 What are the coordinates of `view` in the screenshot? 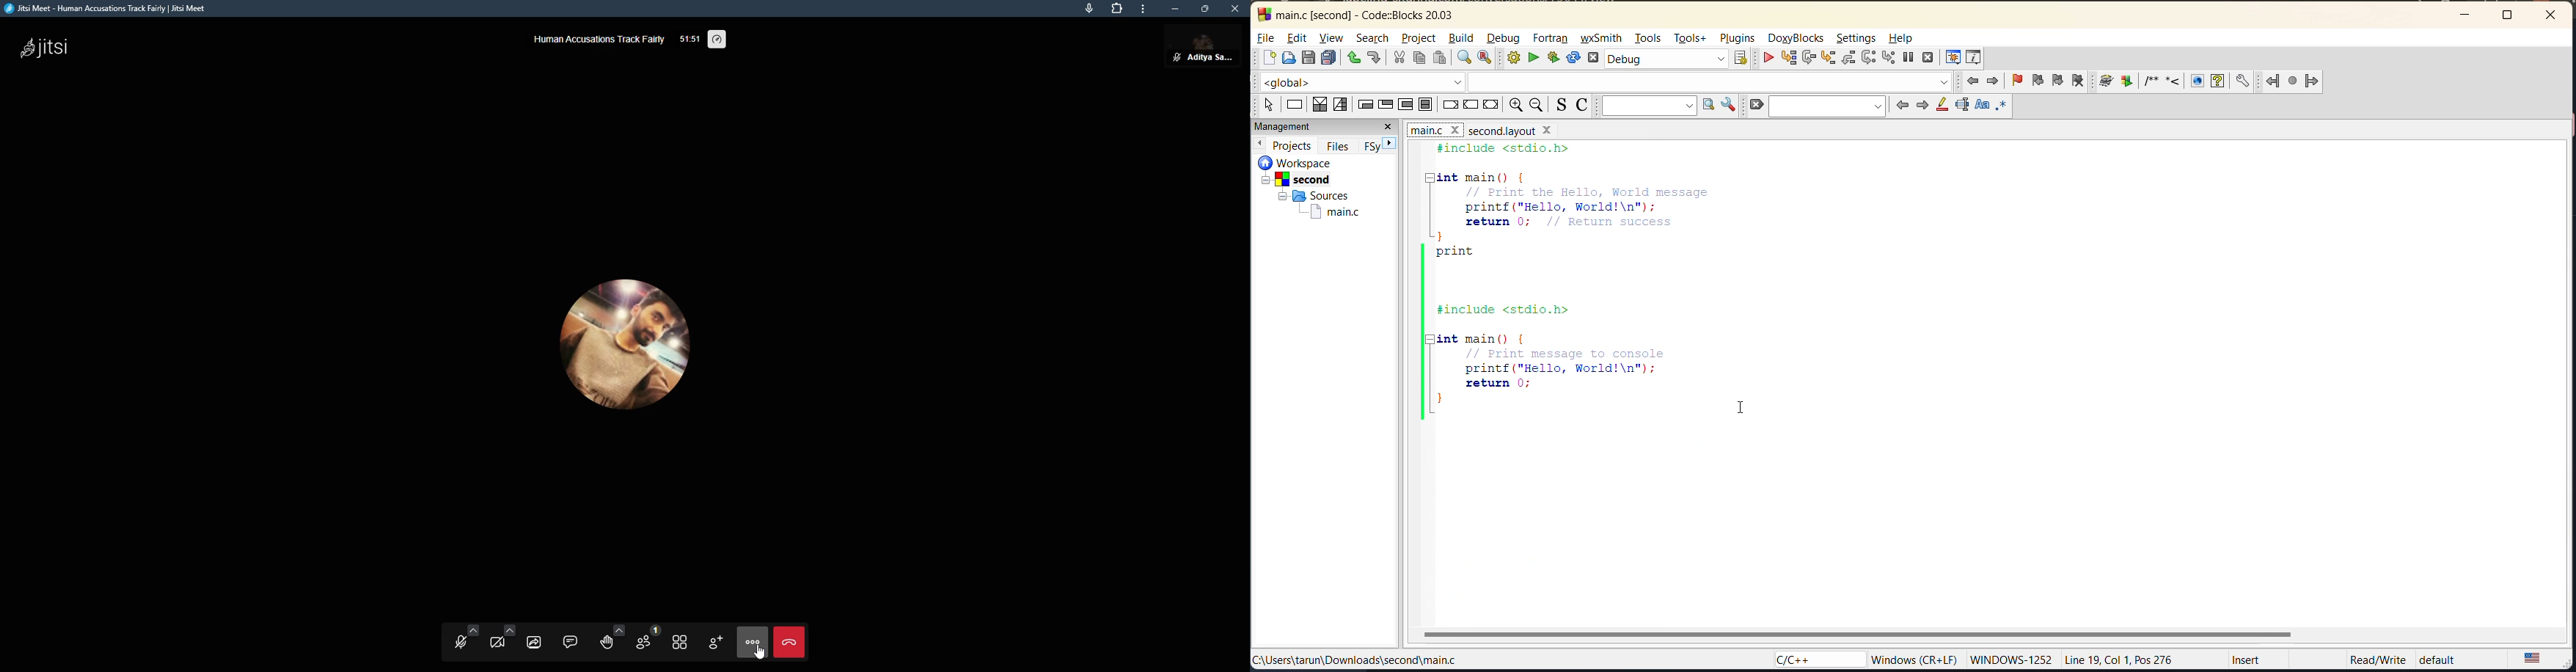 It's located at (1333, 39).